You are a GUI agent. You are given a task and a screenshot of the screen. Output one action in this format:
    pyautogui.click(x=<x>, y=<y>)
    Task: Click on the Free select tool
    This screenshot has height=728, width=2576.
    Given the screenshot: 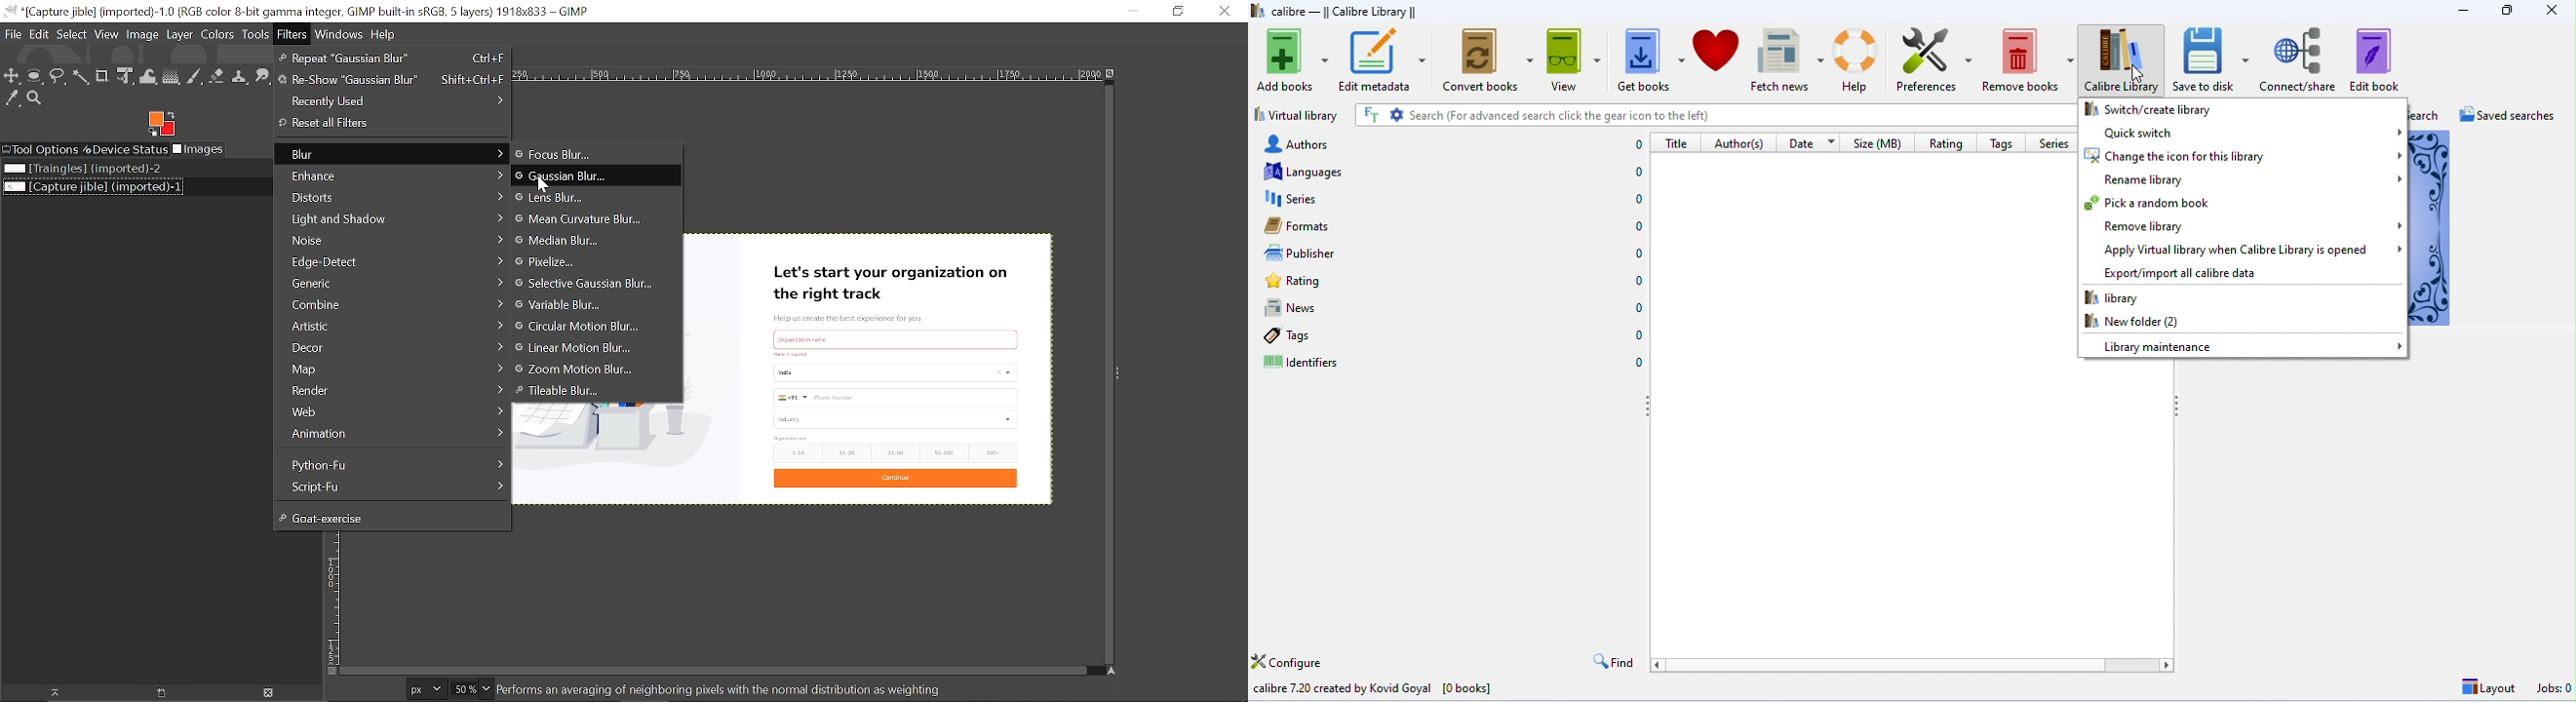 What is the action you would take?
    pyautogui.click(x=59, y=77)
    